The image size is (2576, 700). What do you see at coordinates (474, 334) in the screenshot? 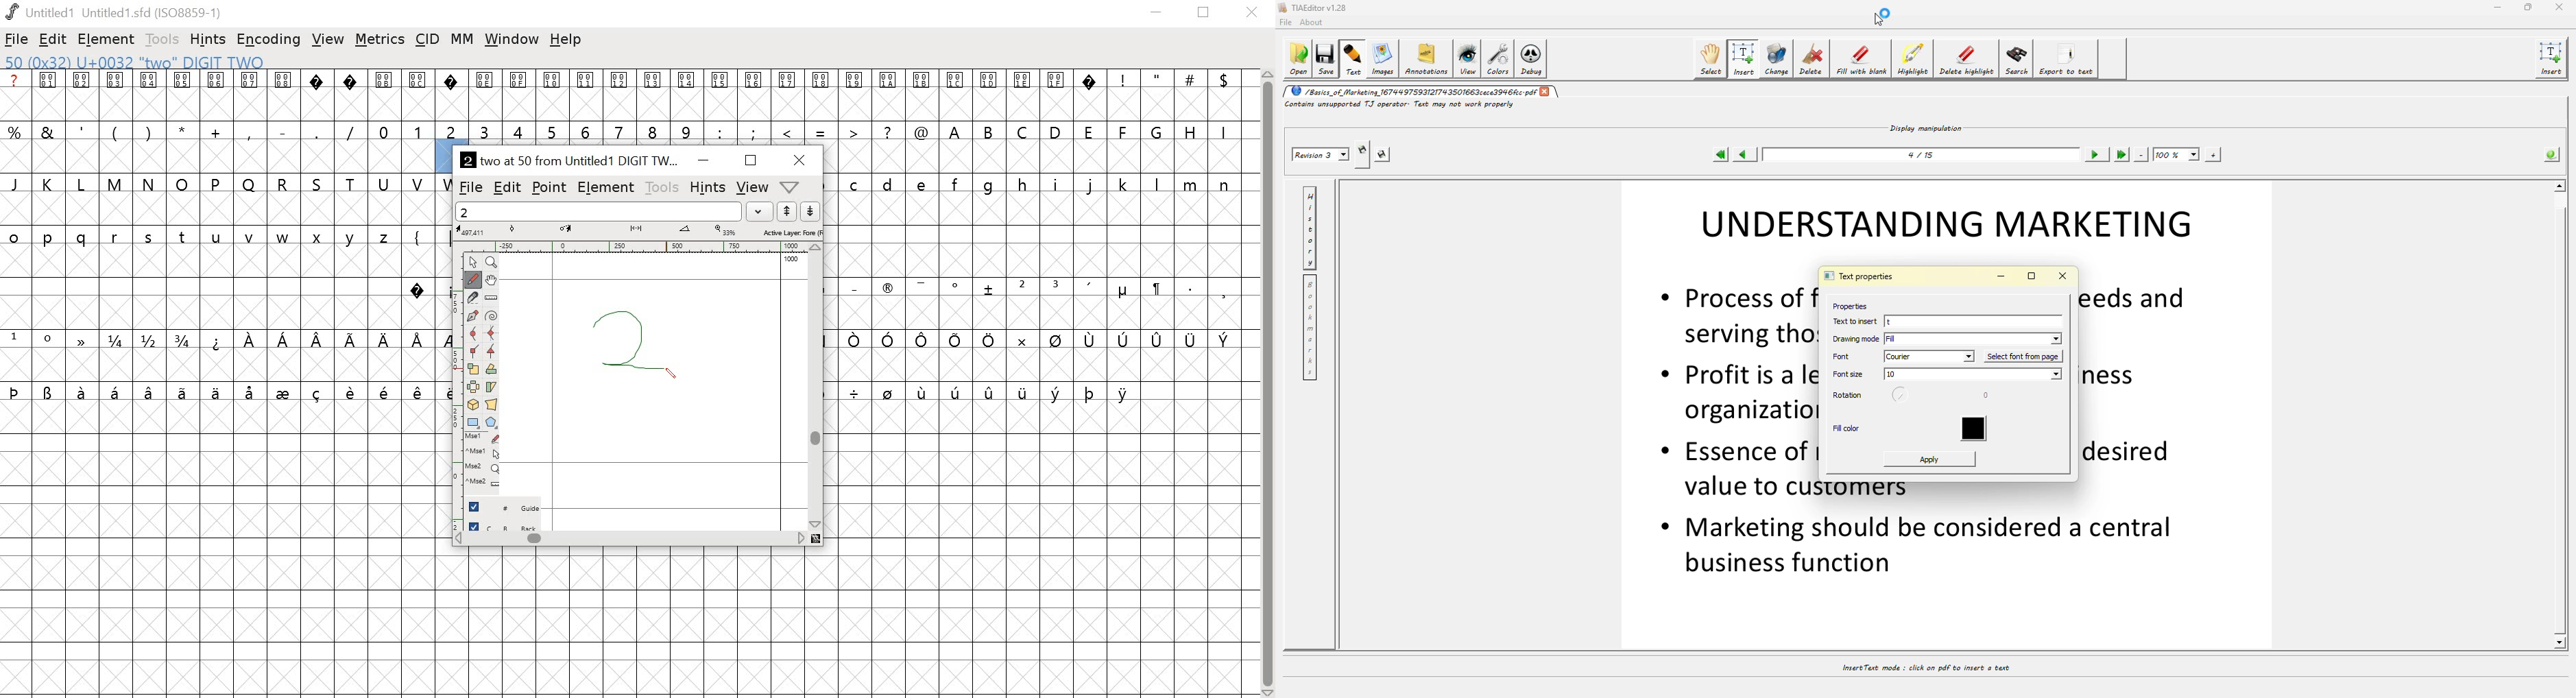
I see `curve` at bounding box center [474, 334].